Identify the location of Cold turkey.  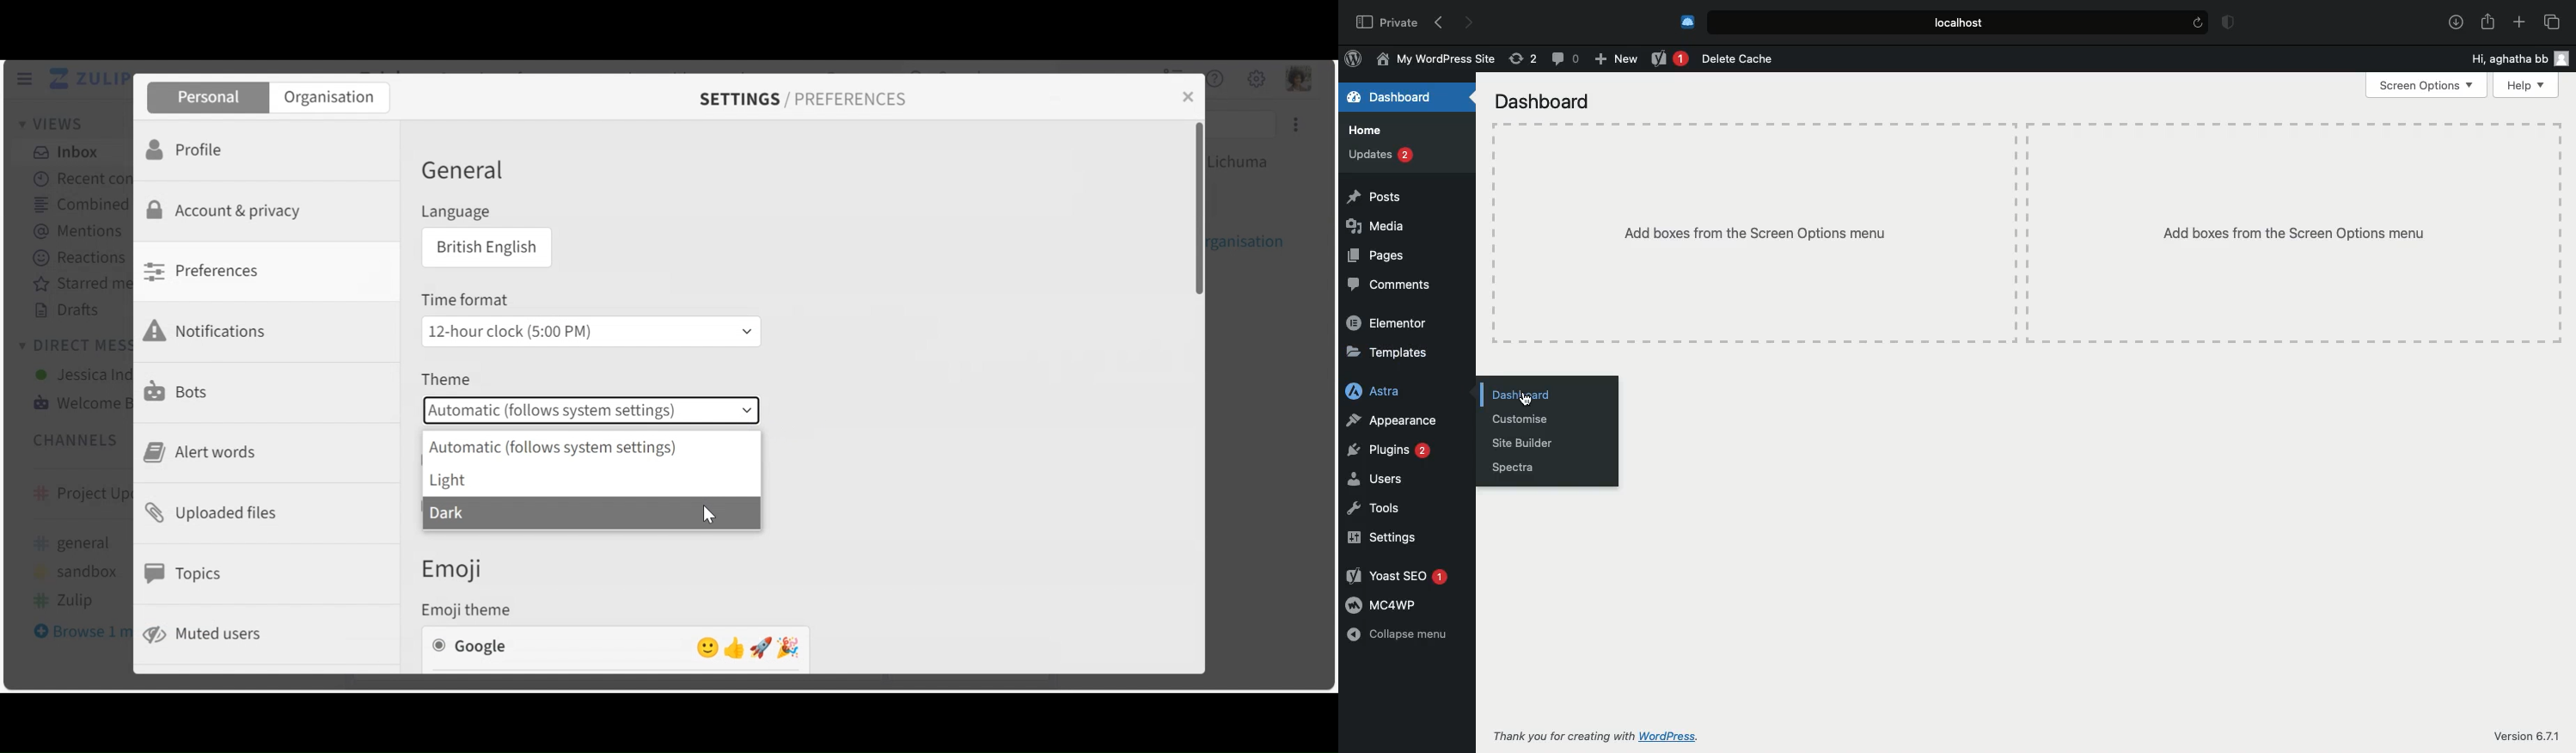
(1688, 22).